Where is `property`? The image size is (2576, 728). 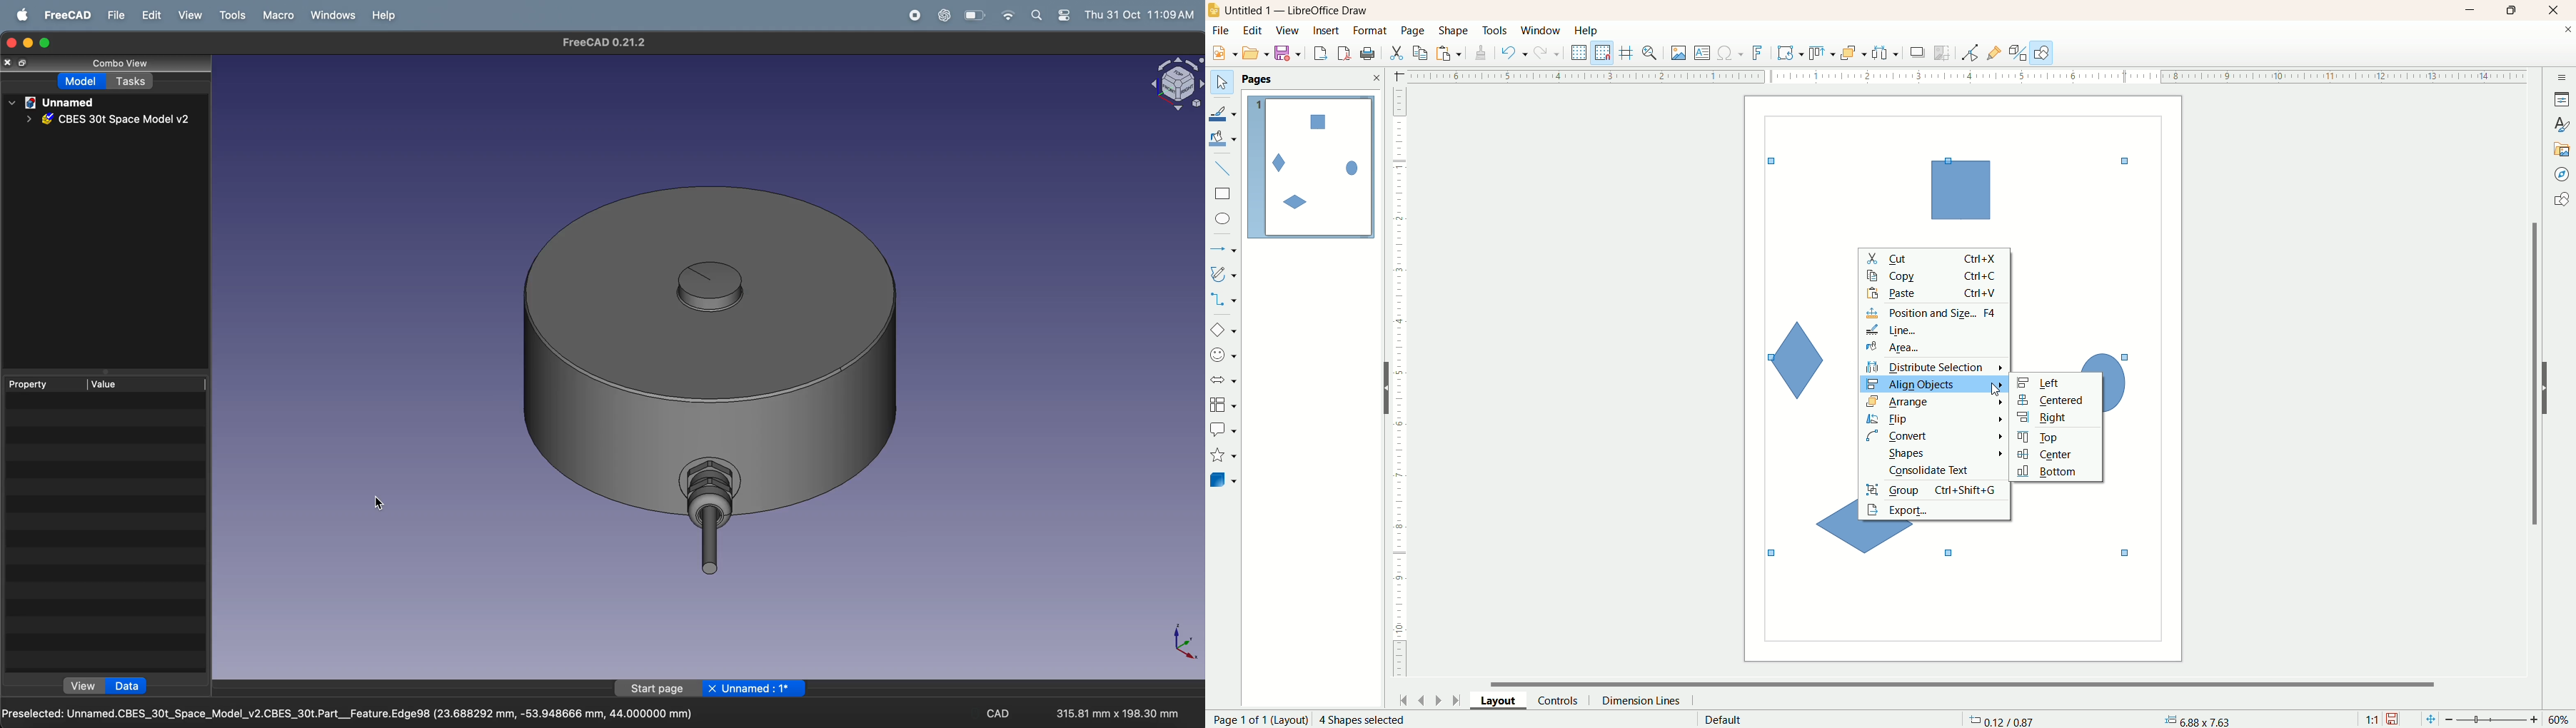 property is located at coordinates (41, 385).